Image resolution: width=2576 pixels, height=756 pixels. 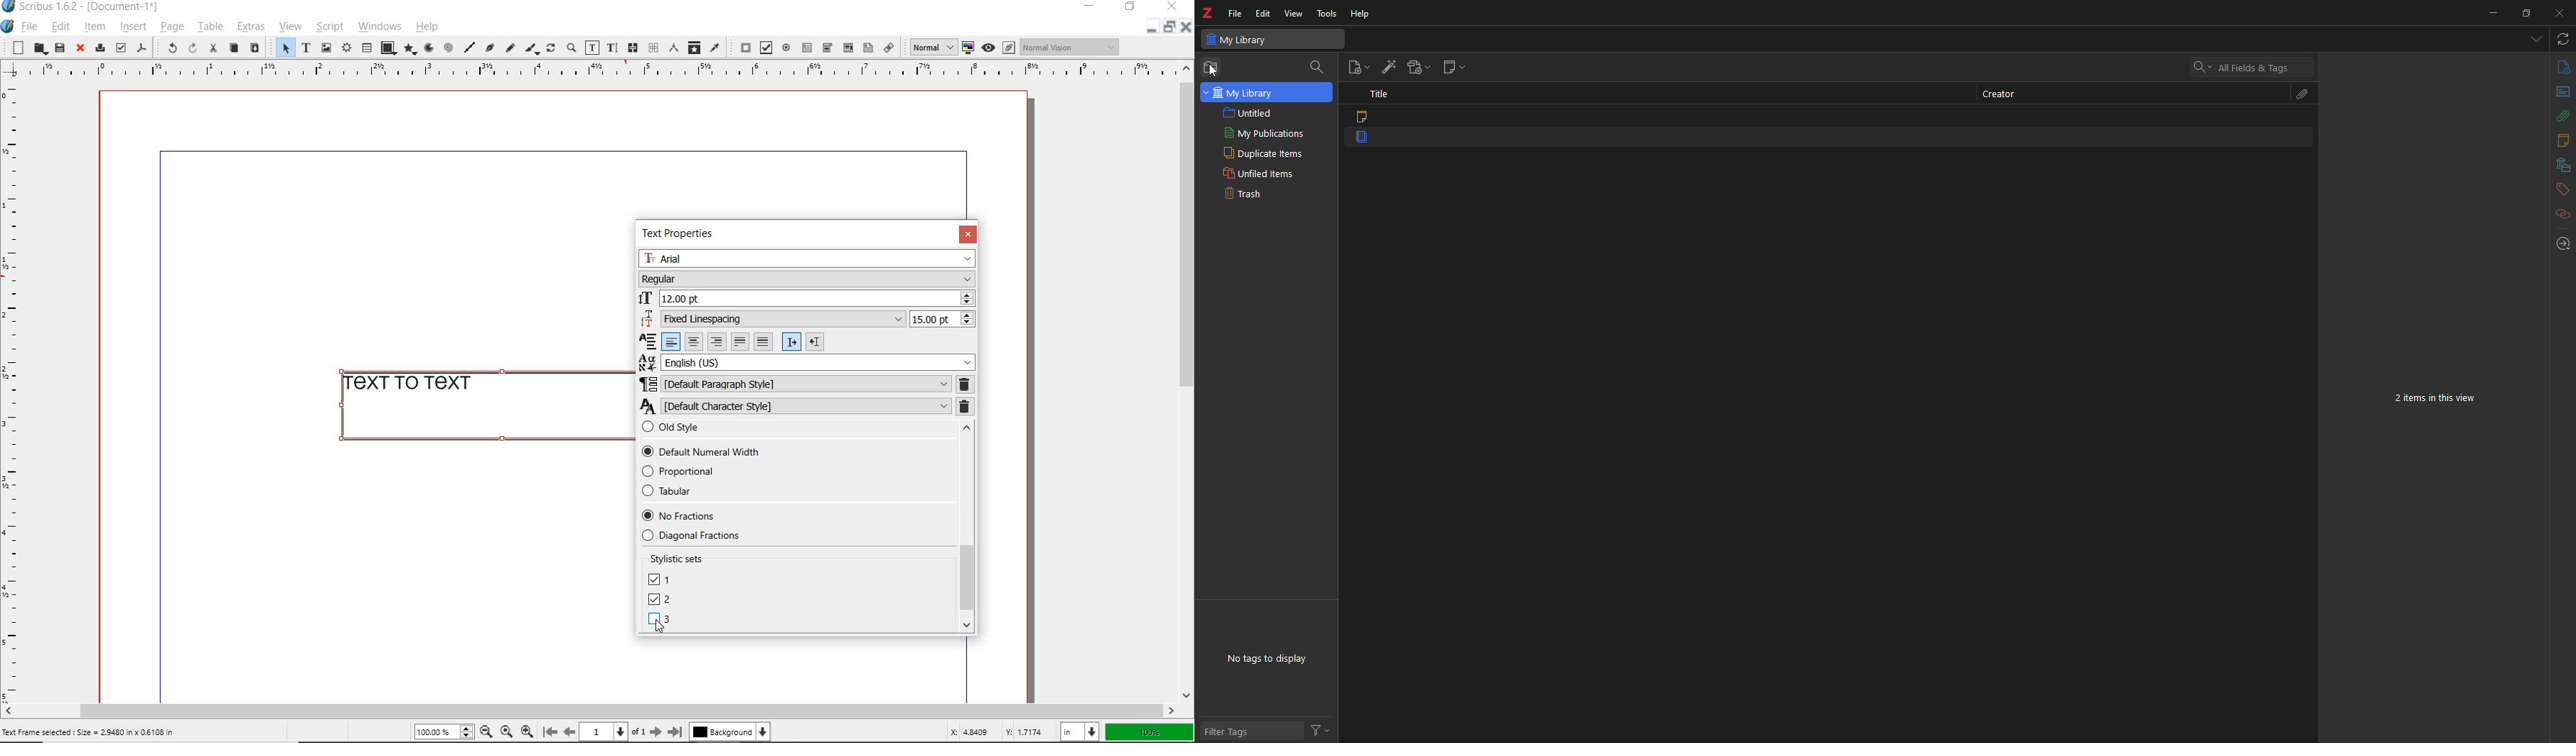 What do you see at coordinates (731, 733) in the screenshot?
I see `Background` at bounding box center [731, 733].